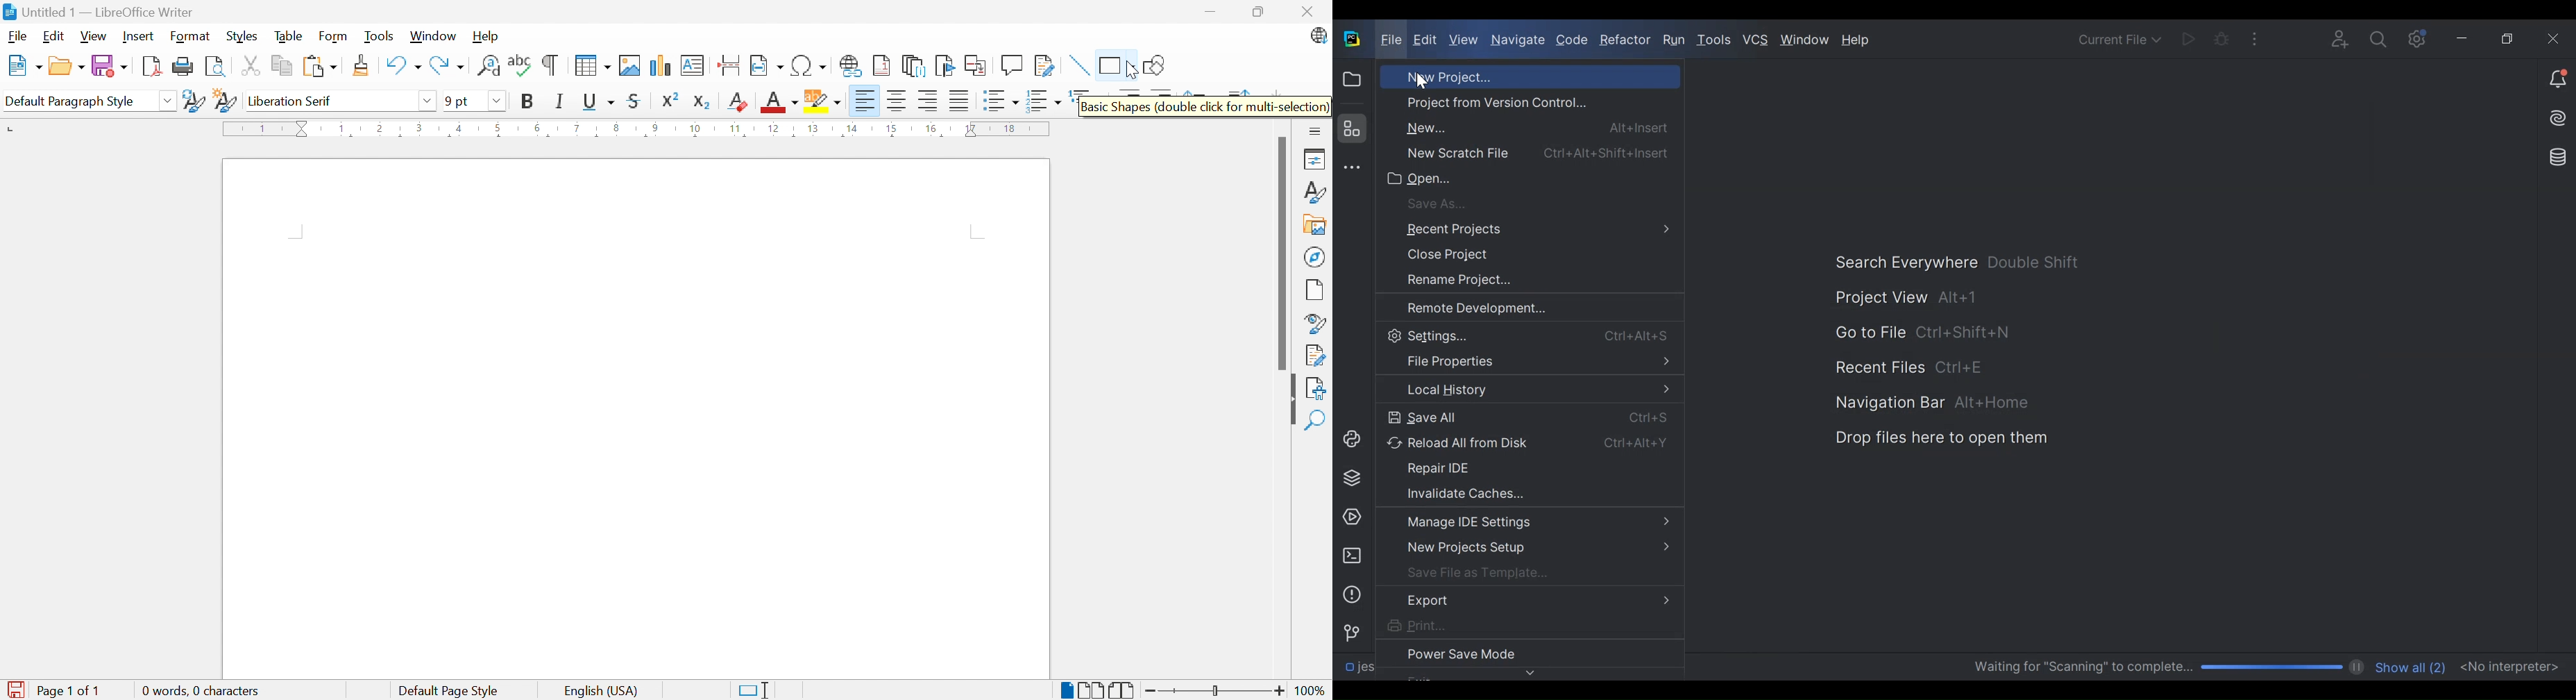  Describe the element at coordinates (1081, 65) in the screenshot. I see `Insert line` at that location.